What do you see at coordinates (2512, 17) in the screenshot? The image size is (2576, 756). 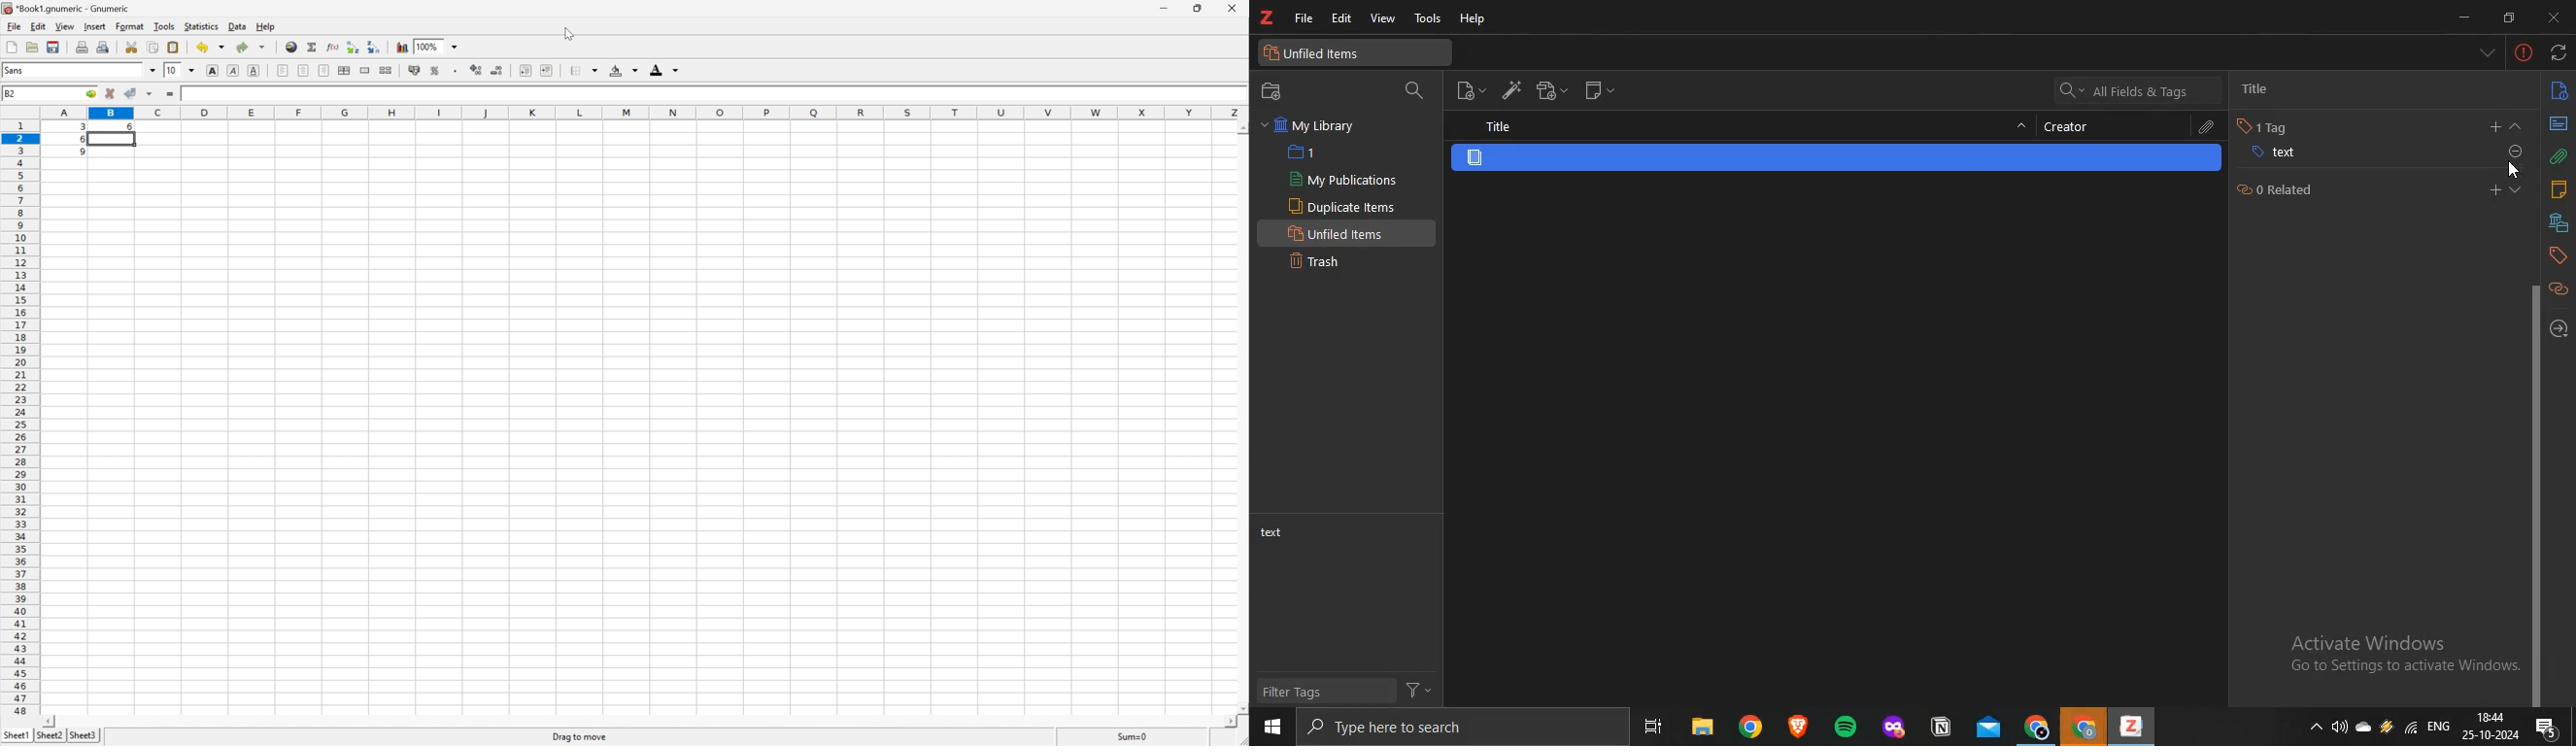 I see `restore down` at bounding box center [2512, 17].